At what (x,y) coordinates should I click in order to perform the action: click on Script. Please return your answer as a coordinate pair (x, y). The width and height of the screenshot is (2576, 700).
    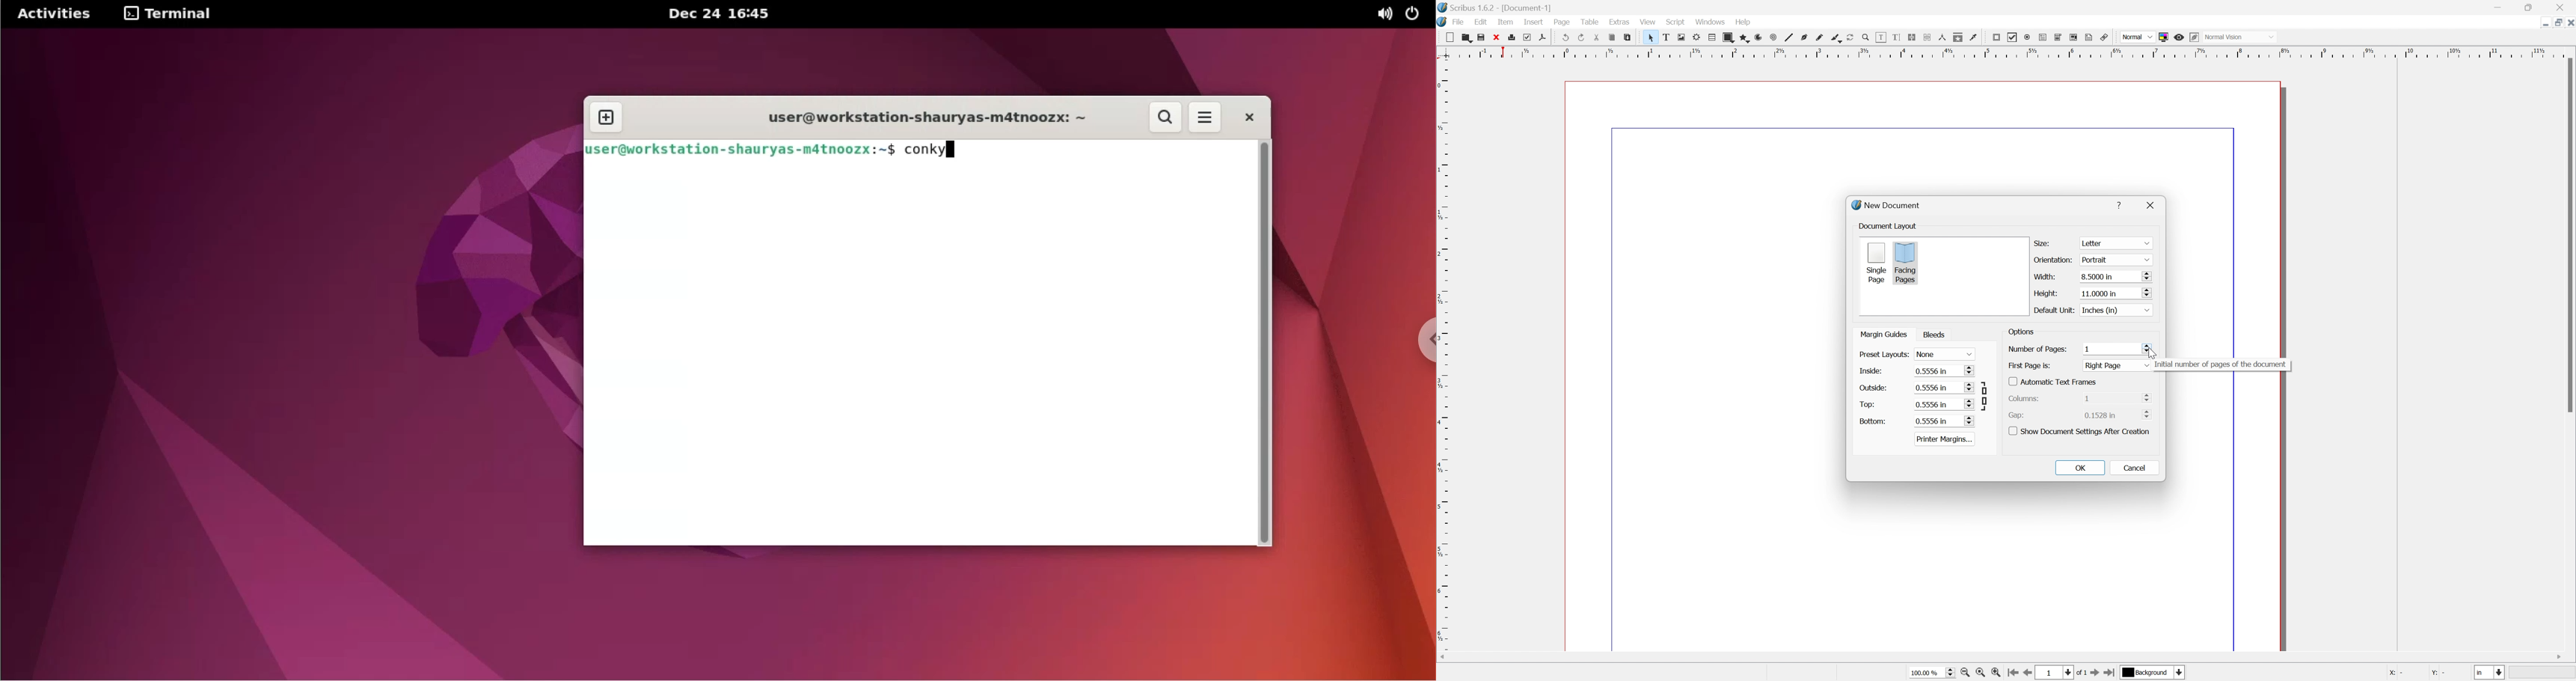
    Looking at the image, I should click on (1675, 23).